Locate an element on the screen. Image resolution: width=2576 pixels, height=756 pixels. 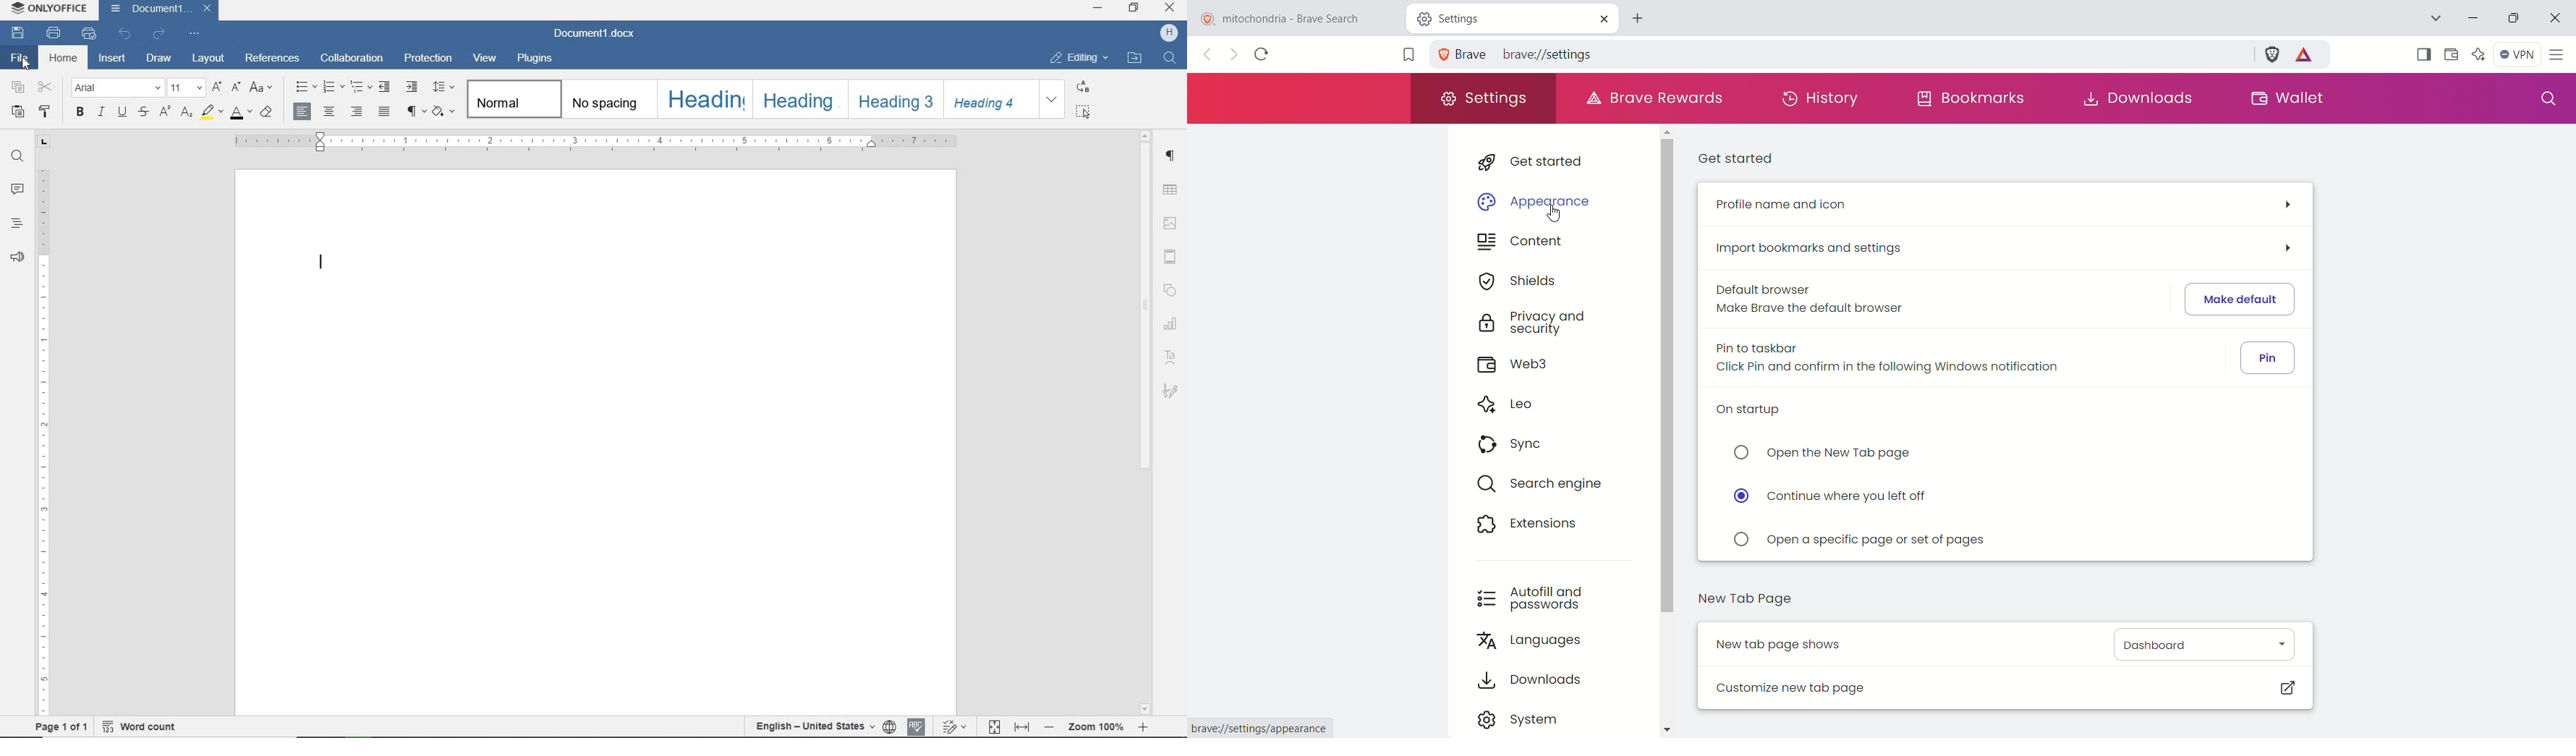
justified is located at coordinates (384, 112).